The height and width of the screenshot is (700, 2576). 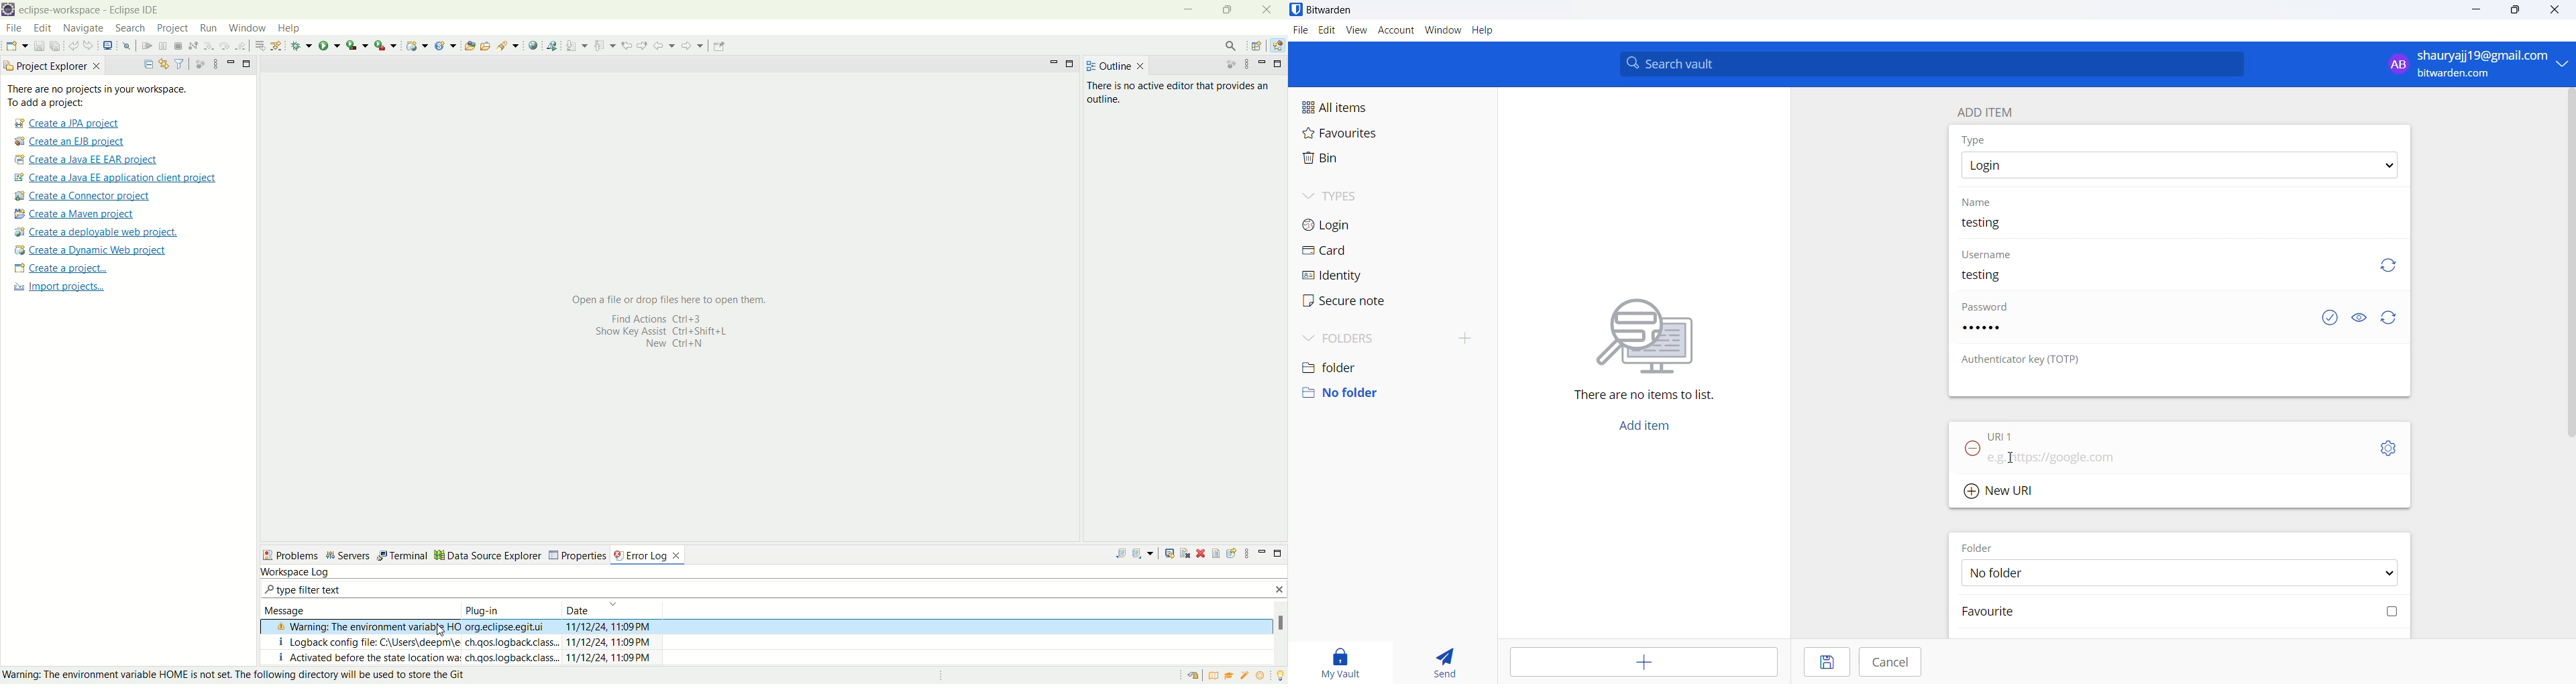 I want to click on application name and logo, so click(x=1338, y=11).